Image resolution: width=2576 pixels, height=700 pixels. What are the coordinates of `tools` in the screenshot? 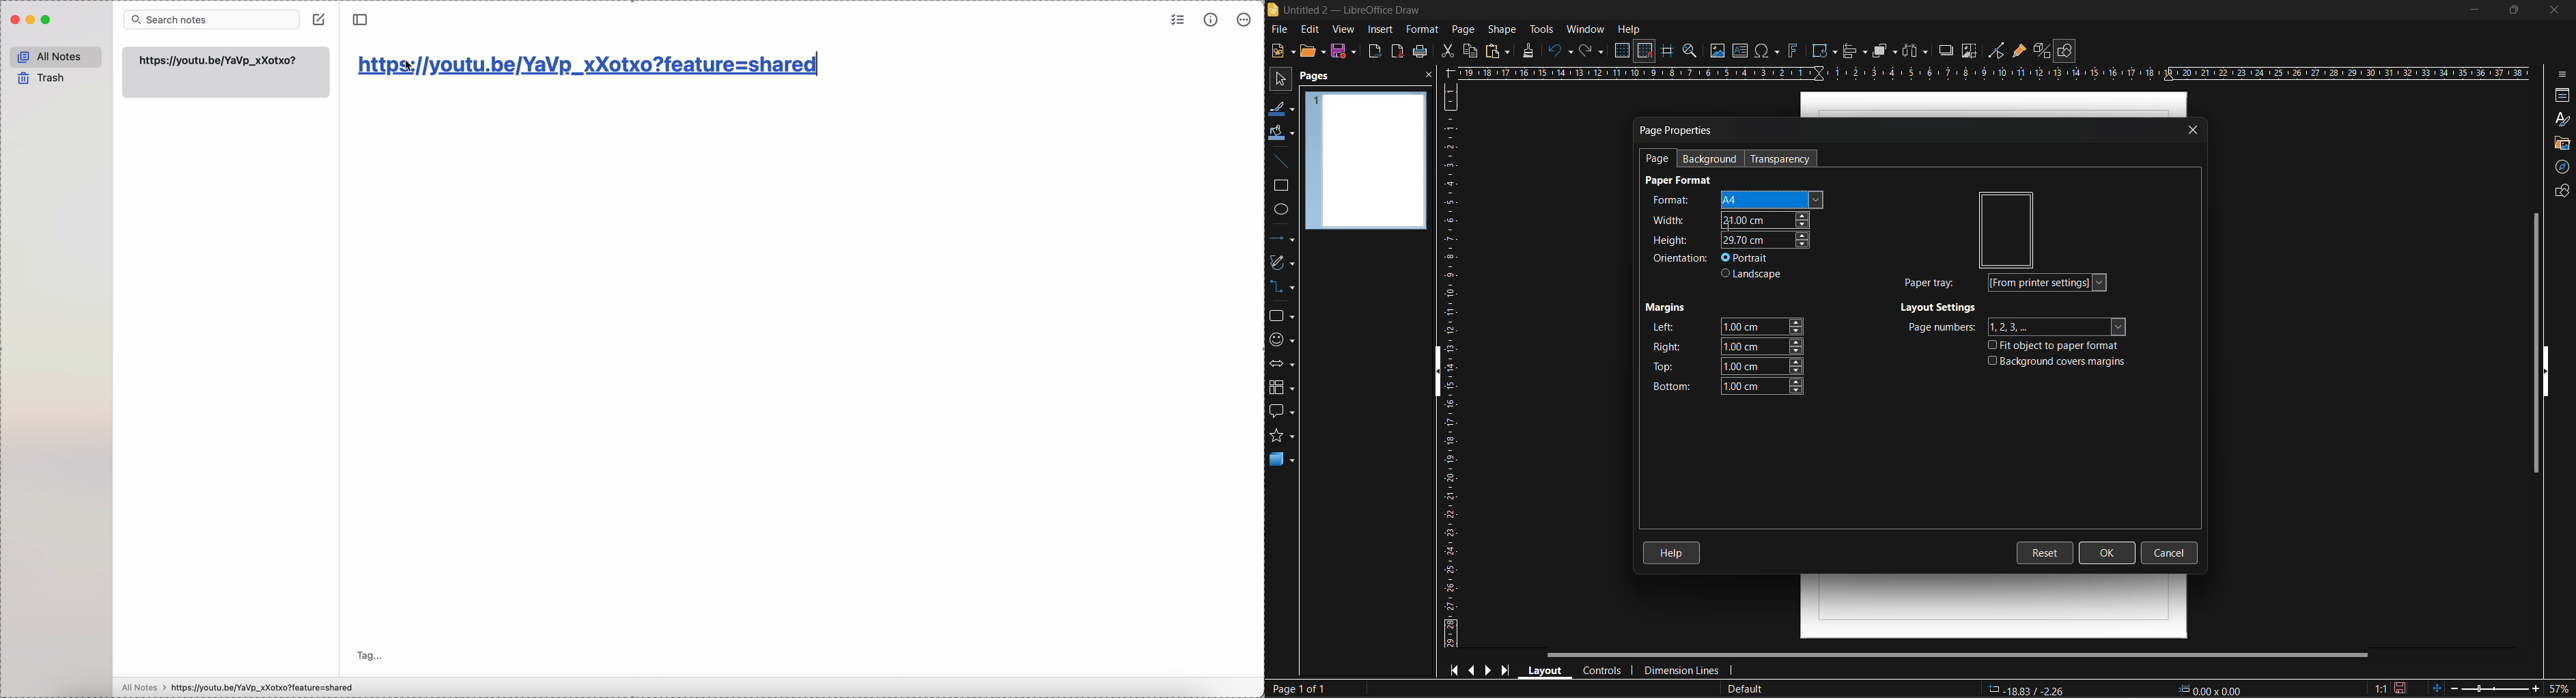 It's located at (1542, 29).